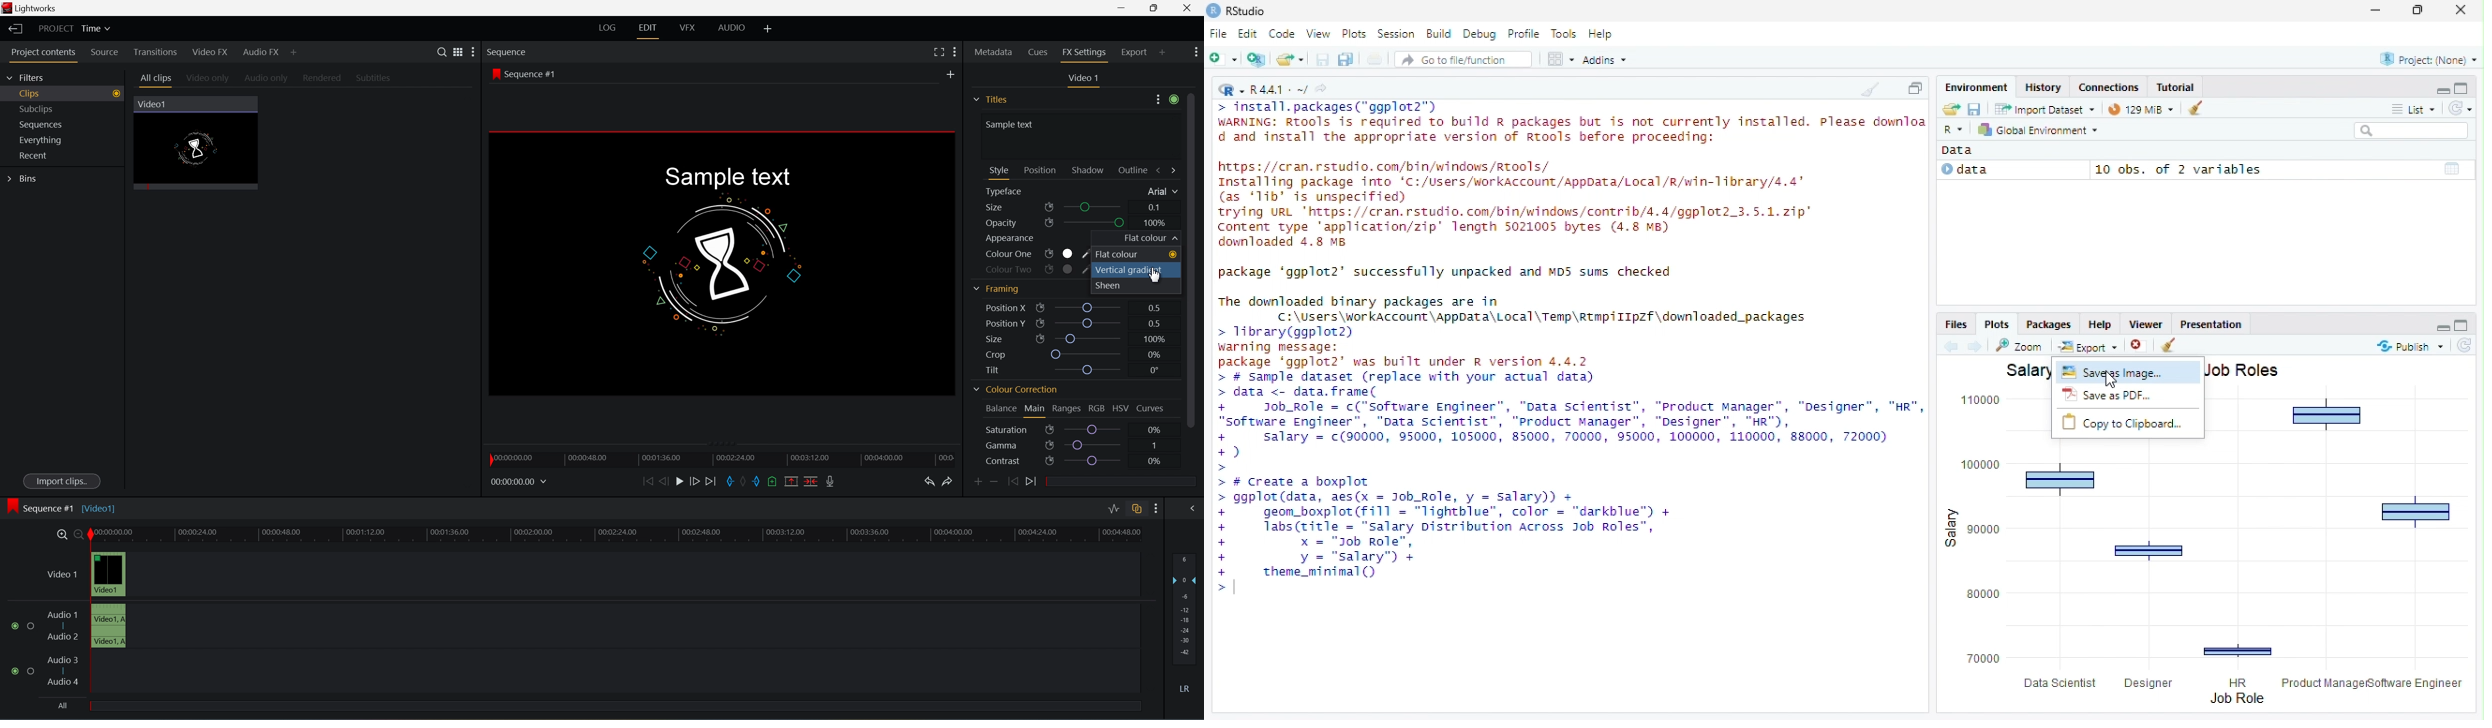 The height and width of the screenshot is (728, 2492). Describe the element at coordinates (520, 481) in the screenshot. I see `Frame time` at that location.